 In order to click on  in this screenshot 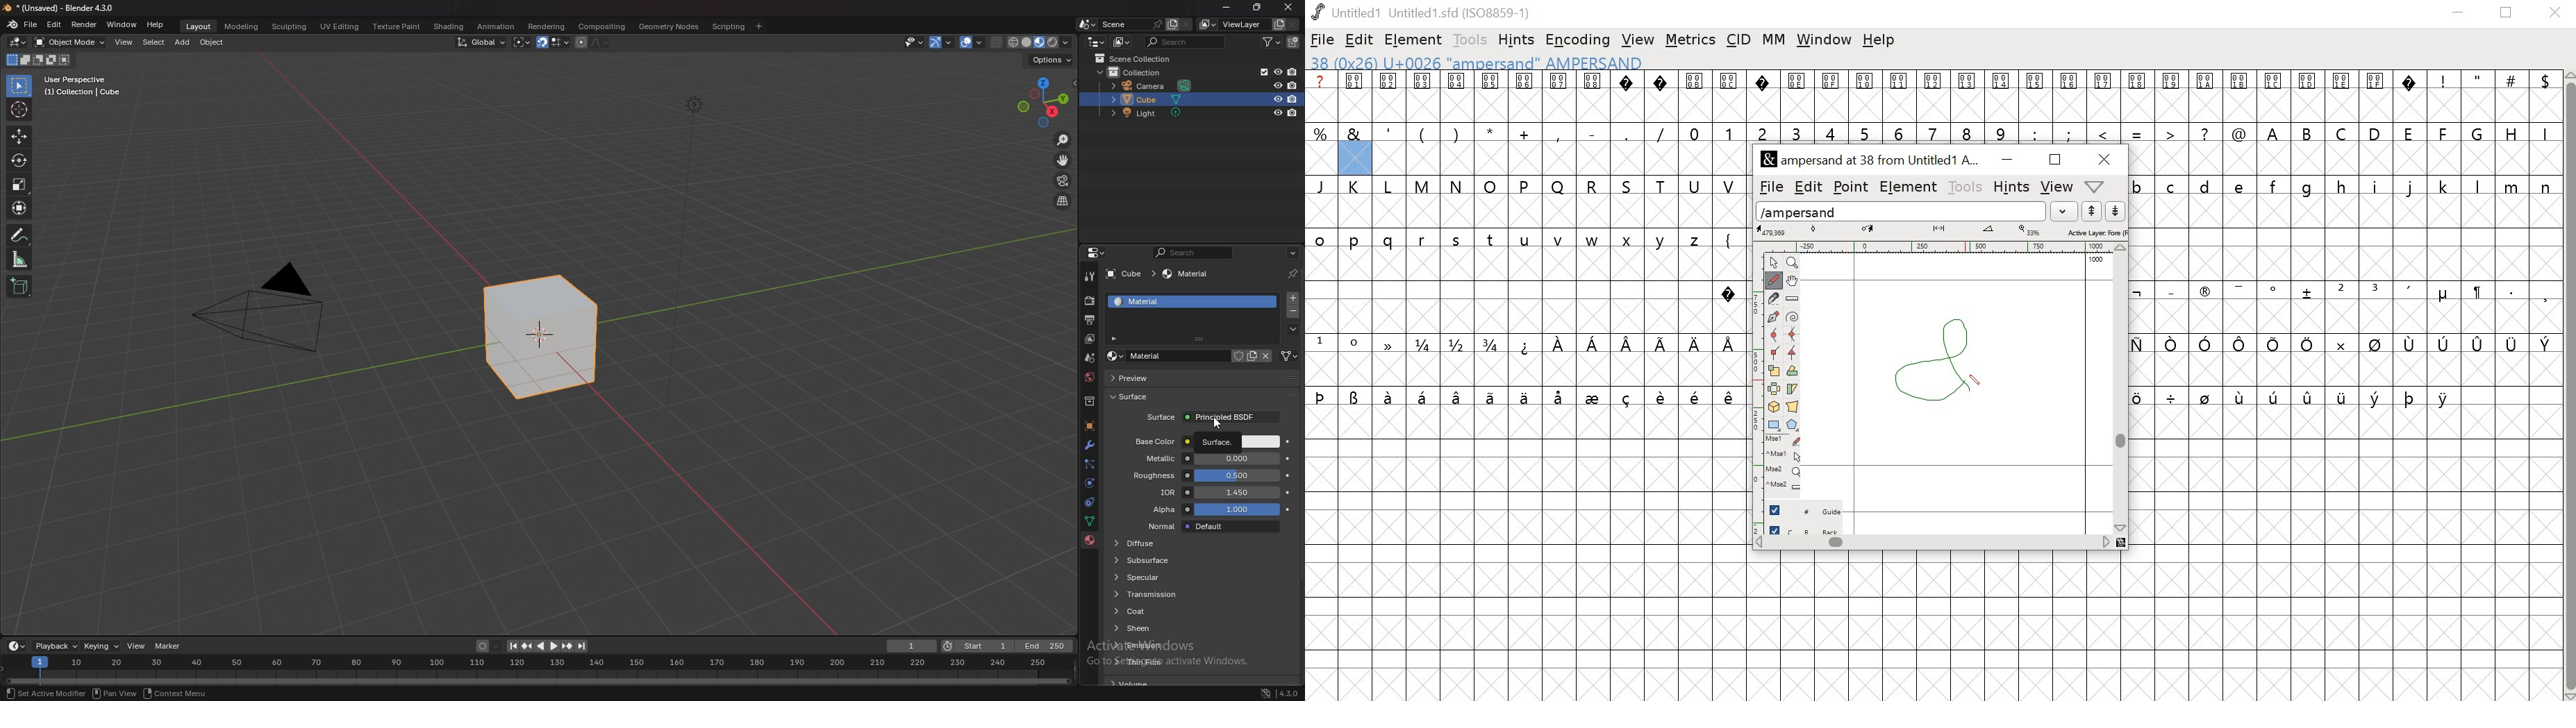, I will do `click(175, 694)`.